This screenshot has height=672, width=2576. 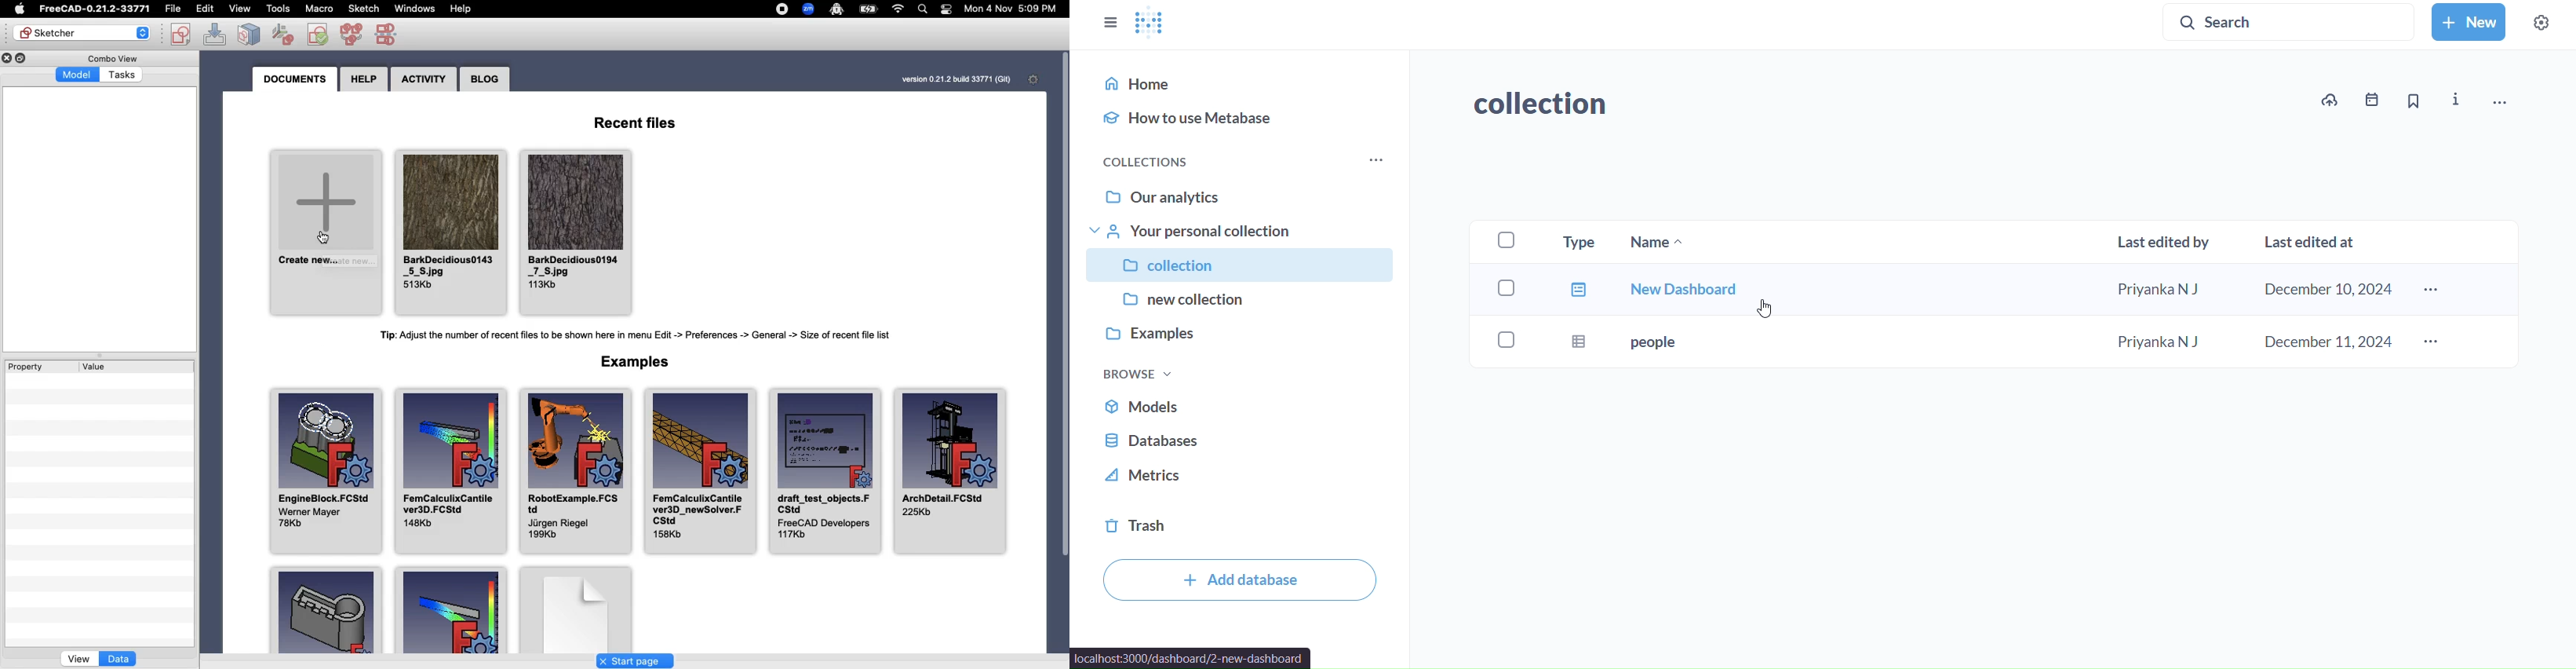 I want to click on settings, so click(x=2540, y=22).